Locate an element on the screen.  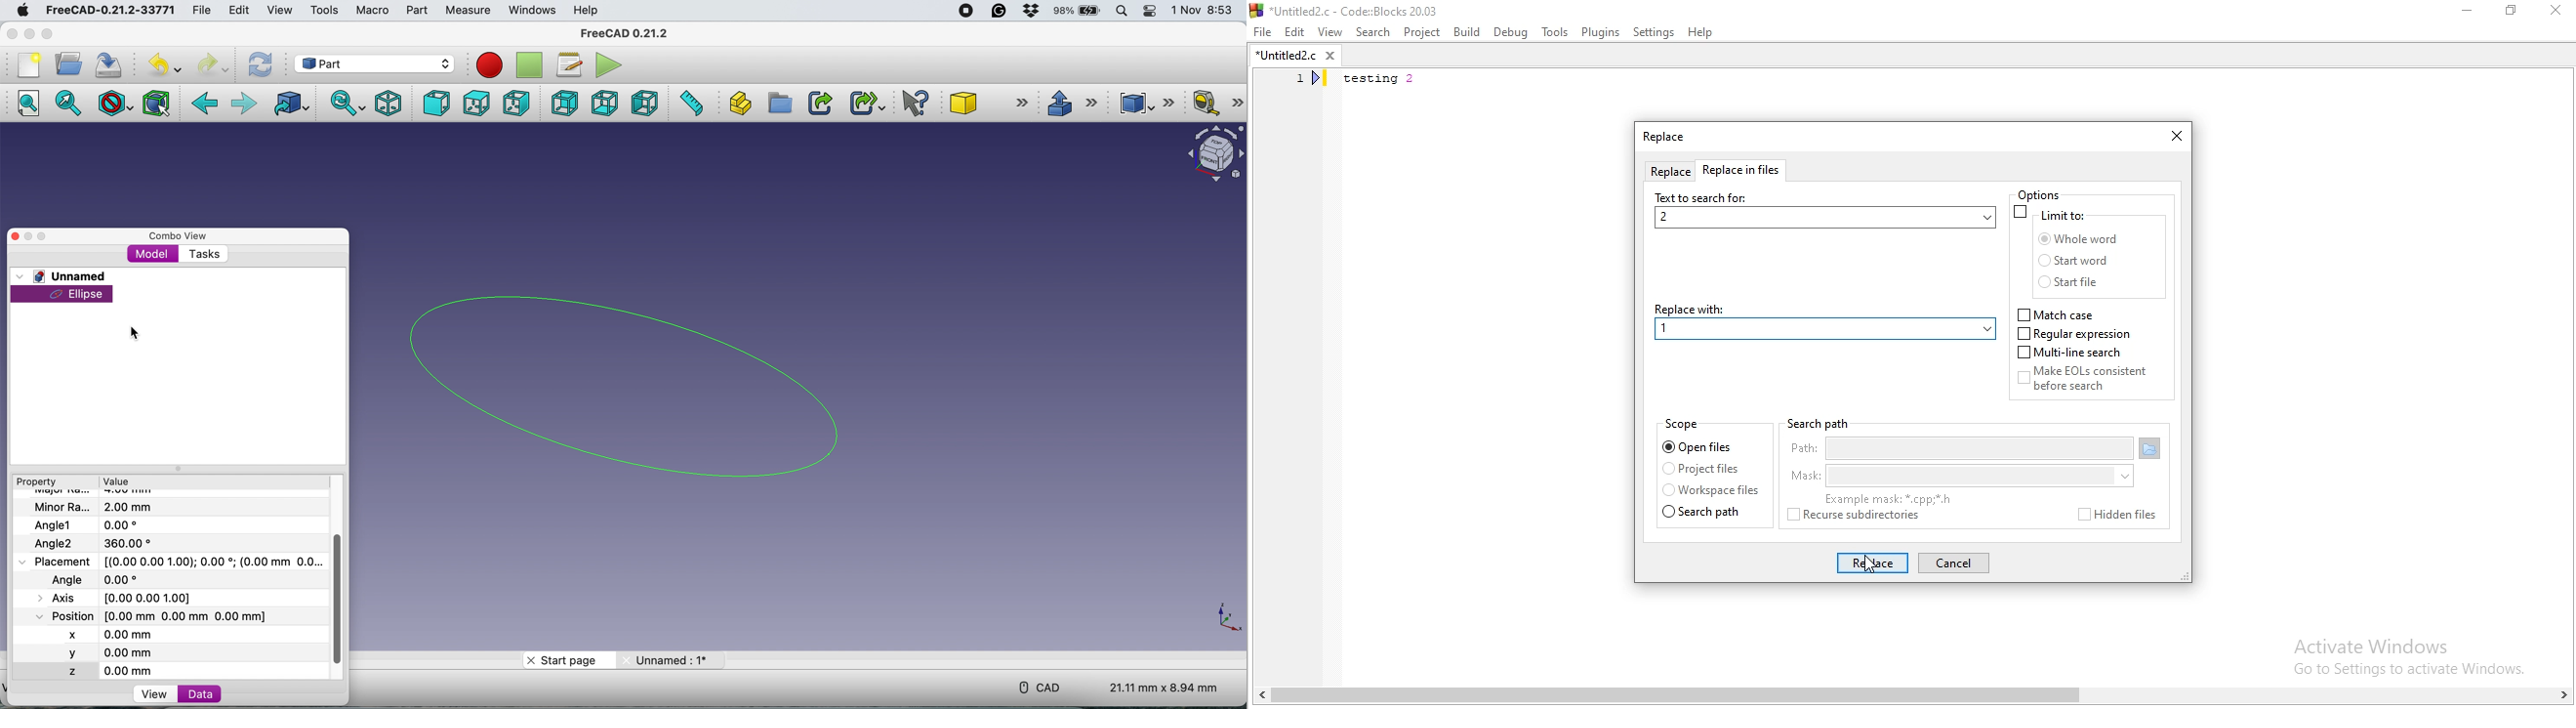
combo view is located at coordinates (177, 236).